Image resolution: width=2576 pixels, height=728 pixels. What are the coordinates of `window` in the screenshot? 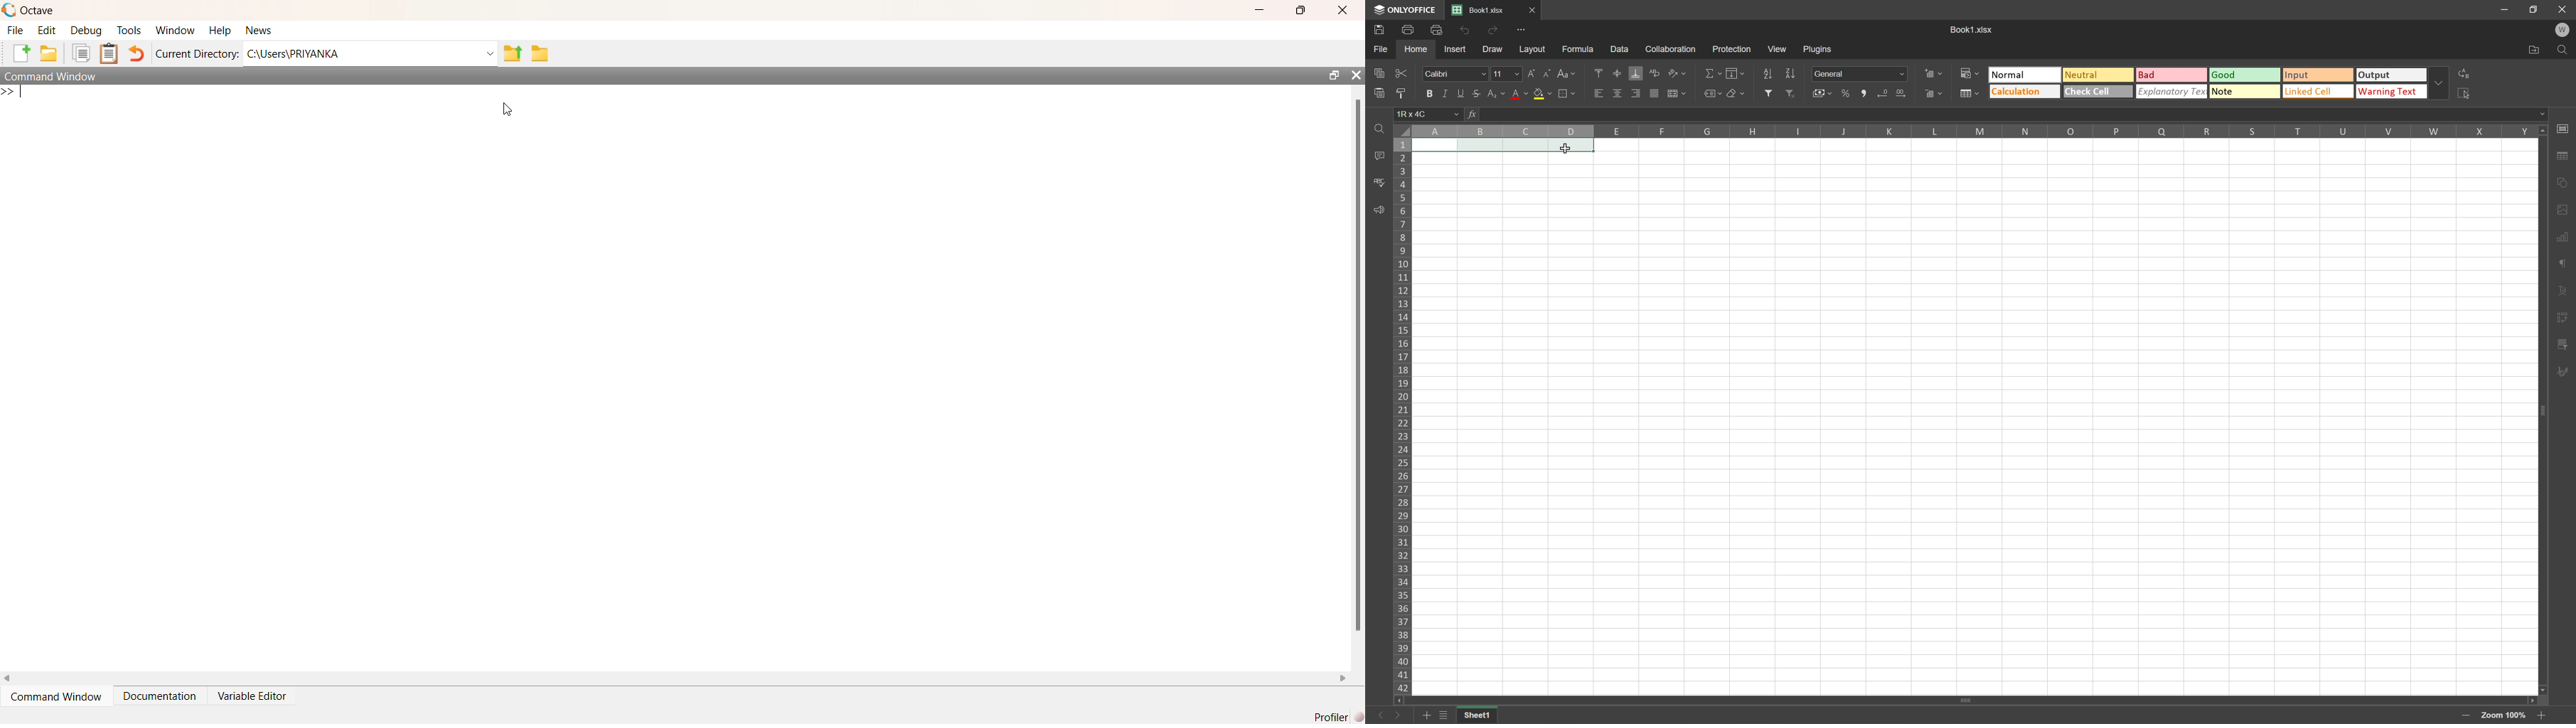 It's located at (175, 29).